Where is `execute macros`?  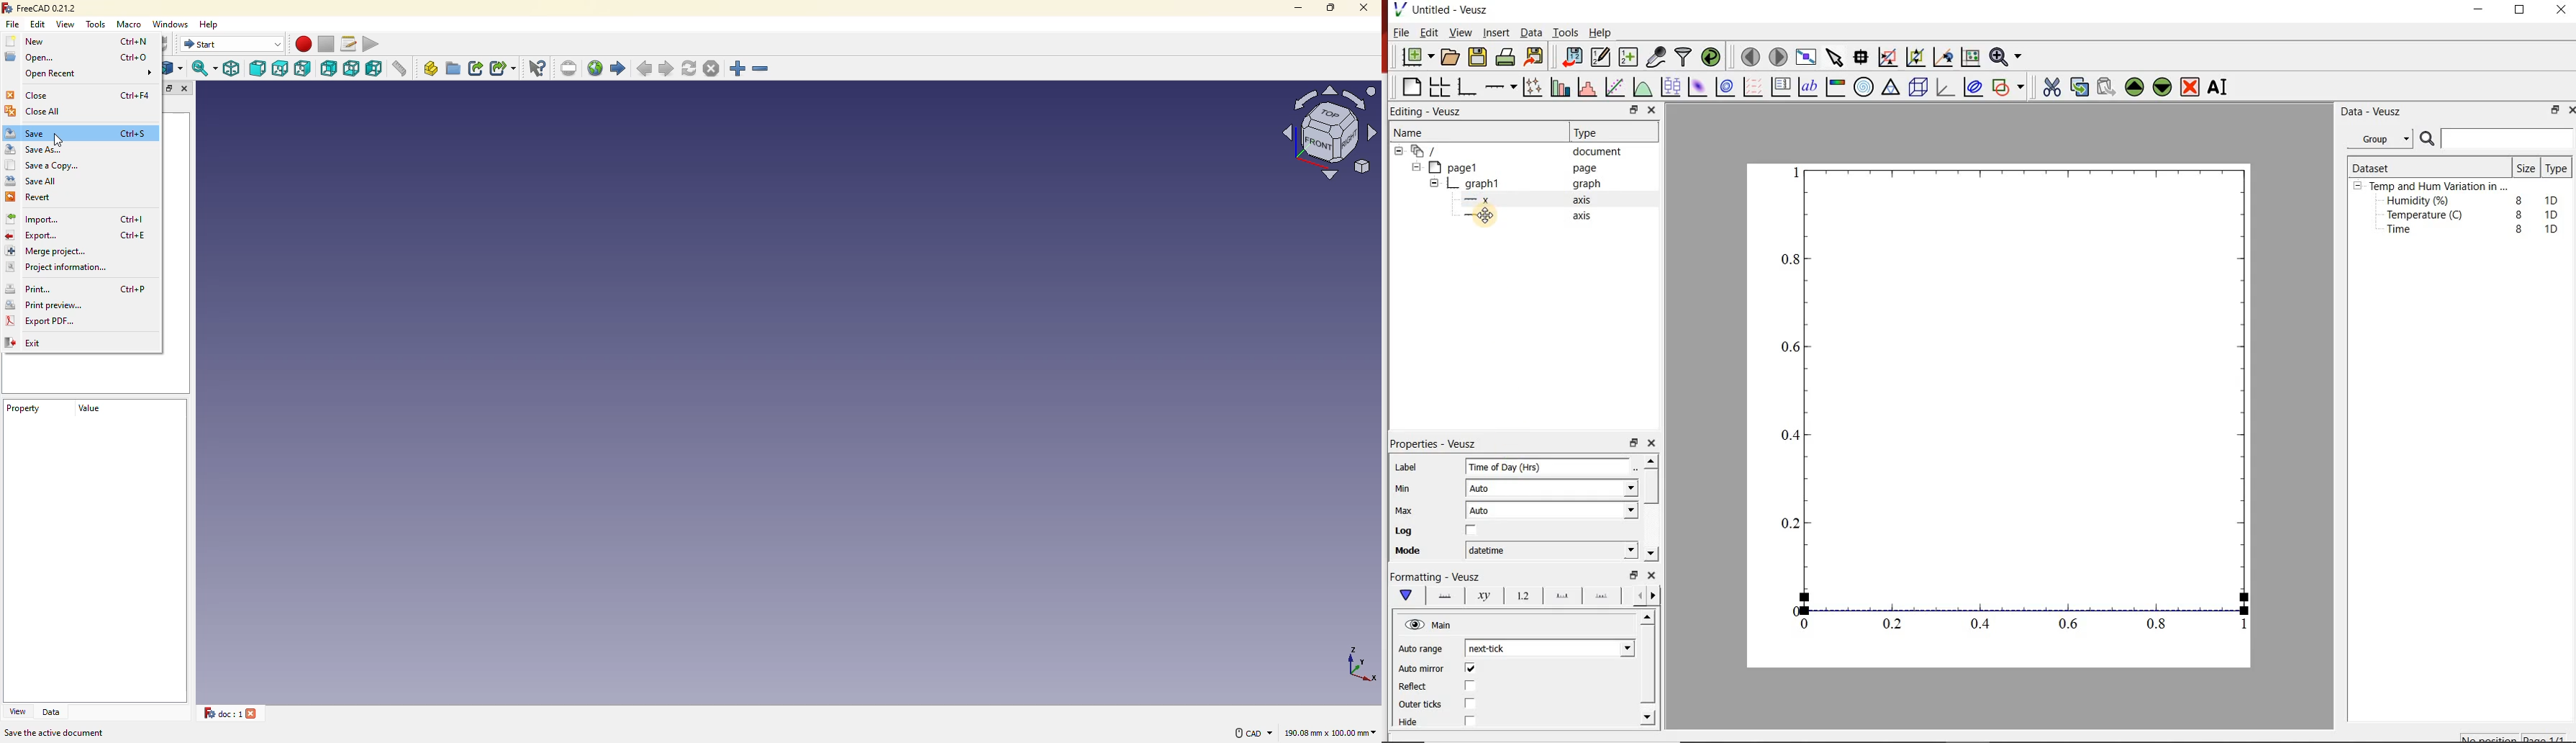
execute macros is located at coordinates (376, 42).